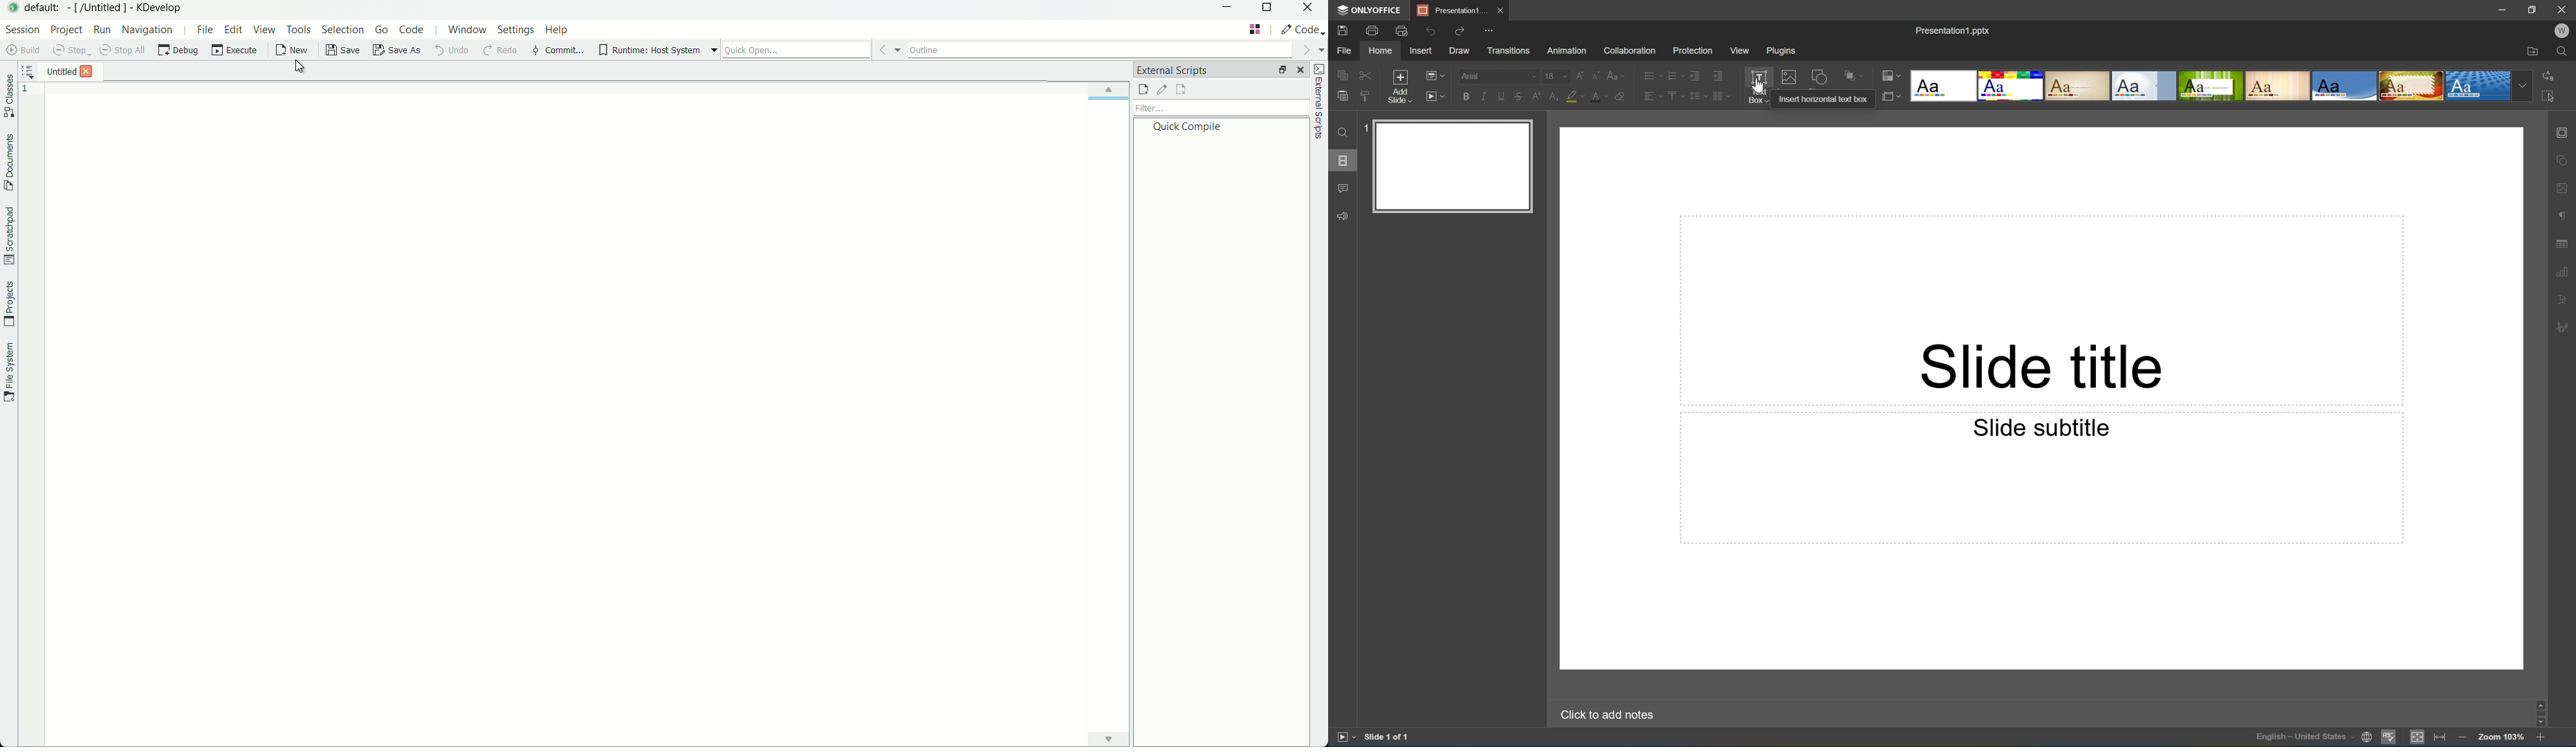 This screenshot has width=2576, height=756. Describe the element at coordinates (2566, 52) in the screenshot. I see `Find` at that location.